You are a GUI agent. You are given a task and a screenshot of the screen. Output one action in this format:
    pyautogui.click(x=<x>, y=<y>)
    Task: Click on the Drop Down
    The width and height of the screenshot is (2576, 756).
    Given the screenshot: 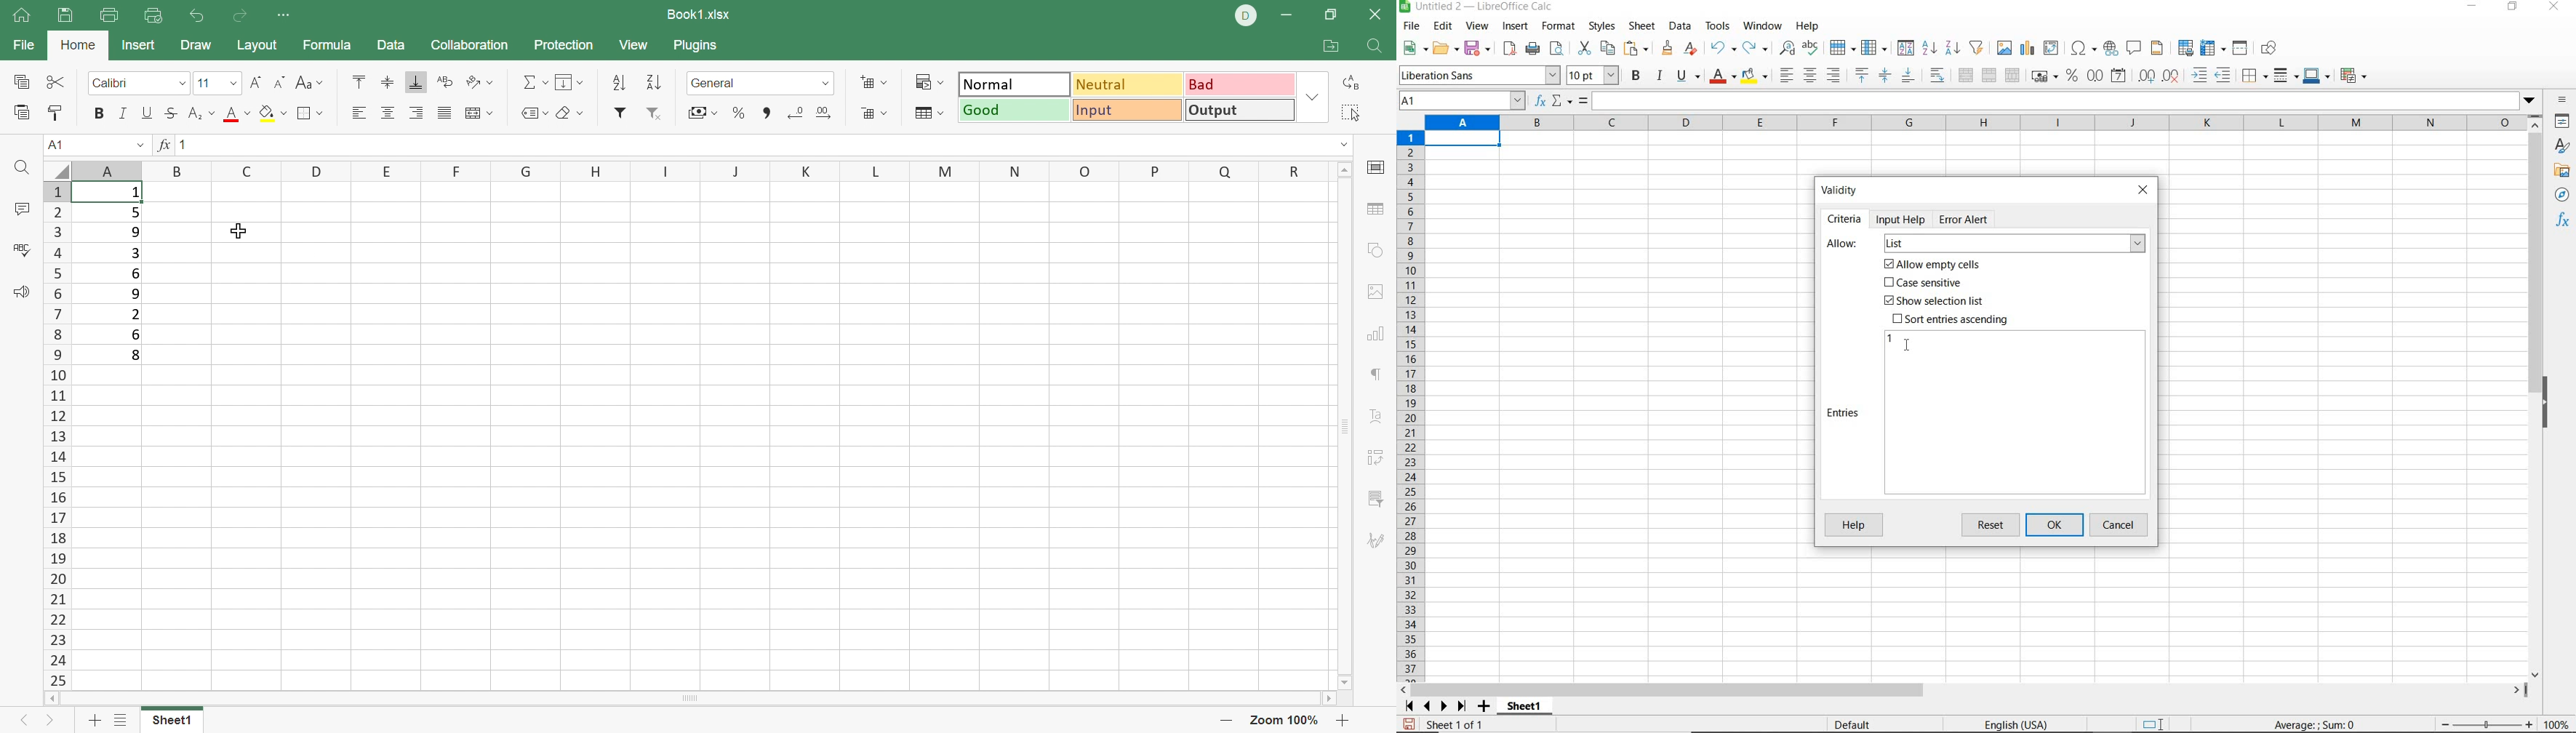 What is the action you would take?
    pyautogui.click(x=183, y=83)
    